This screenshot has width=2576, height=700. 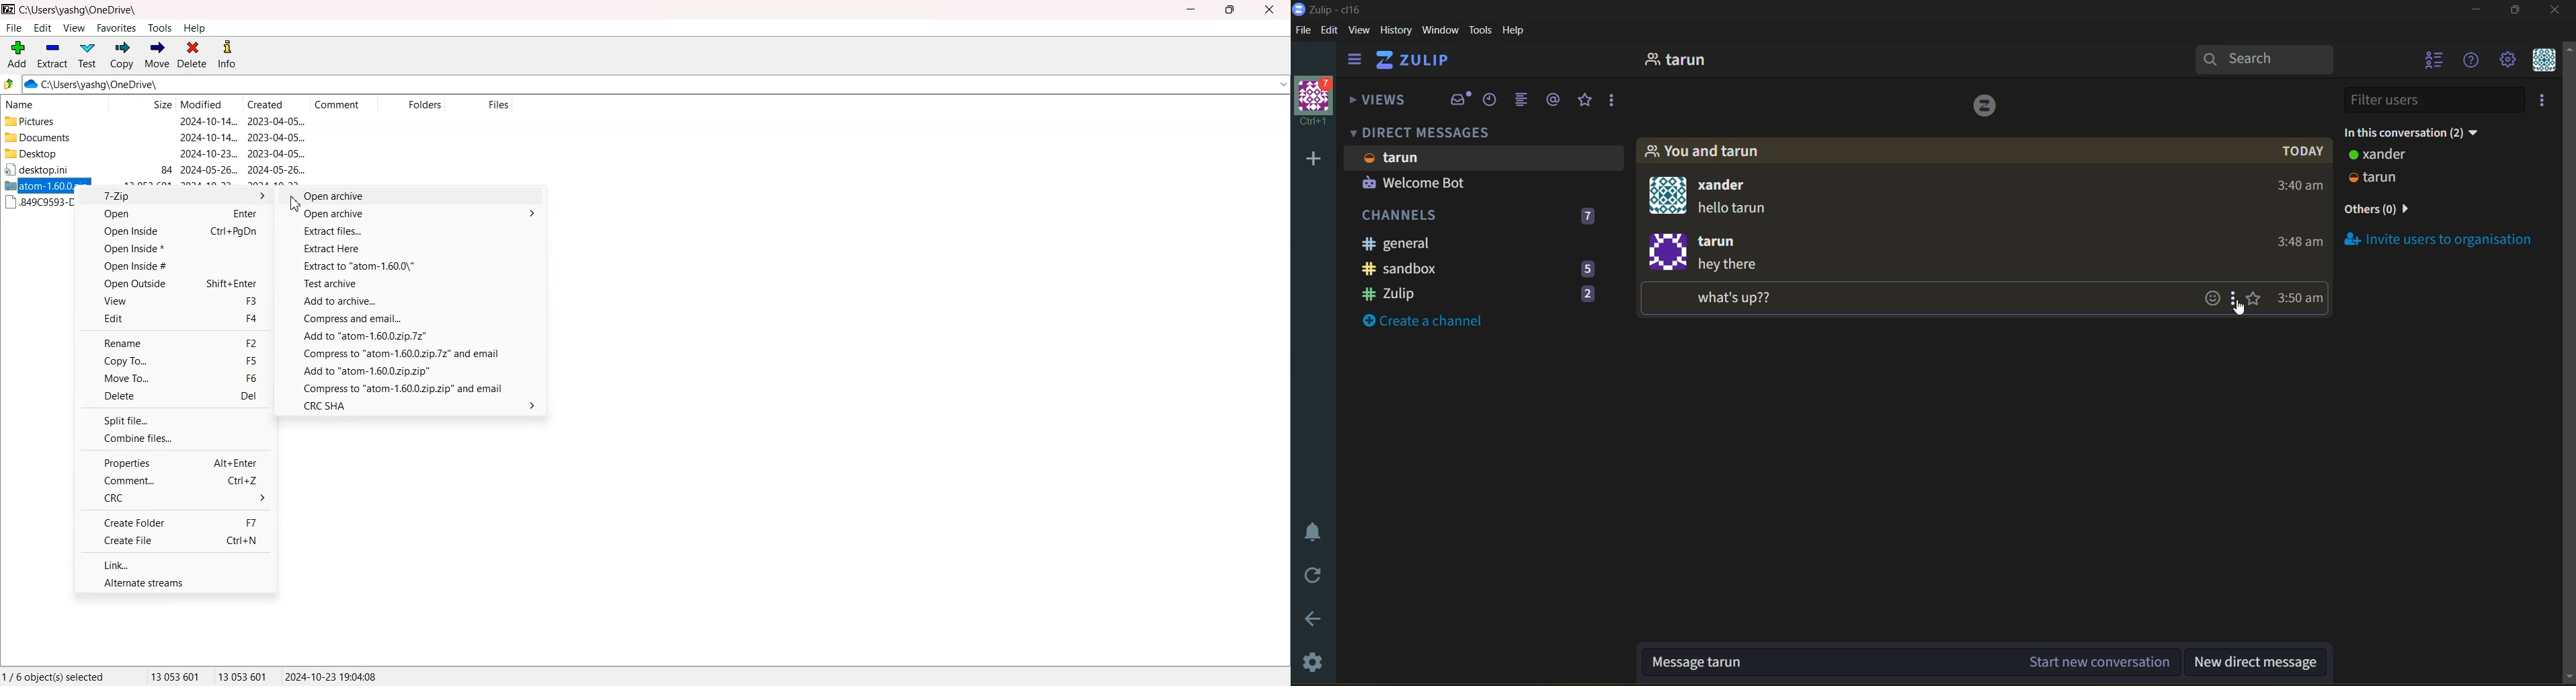 I want to click on hide left side bar, so click(x=1356, y=60).